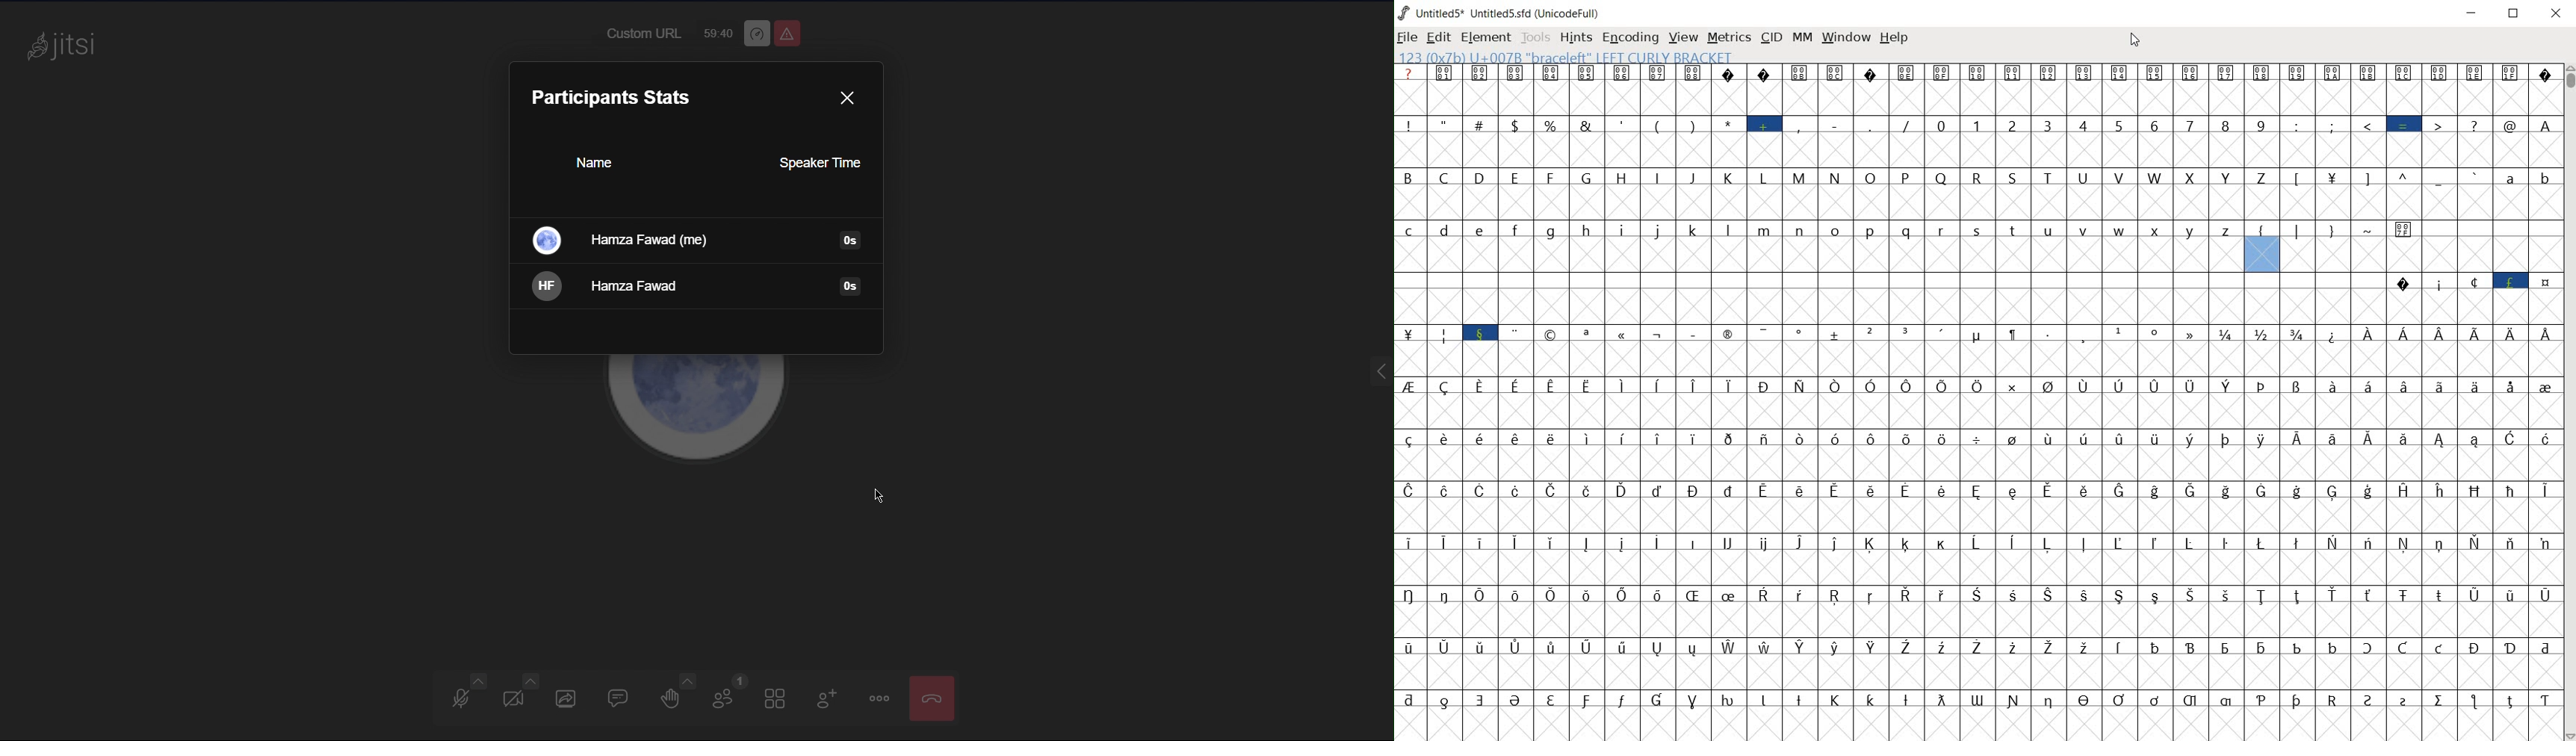  What do you see at coordinates (1845, 38) in the screenshot?
I see `window` at bounding box center [1845, 38].